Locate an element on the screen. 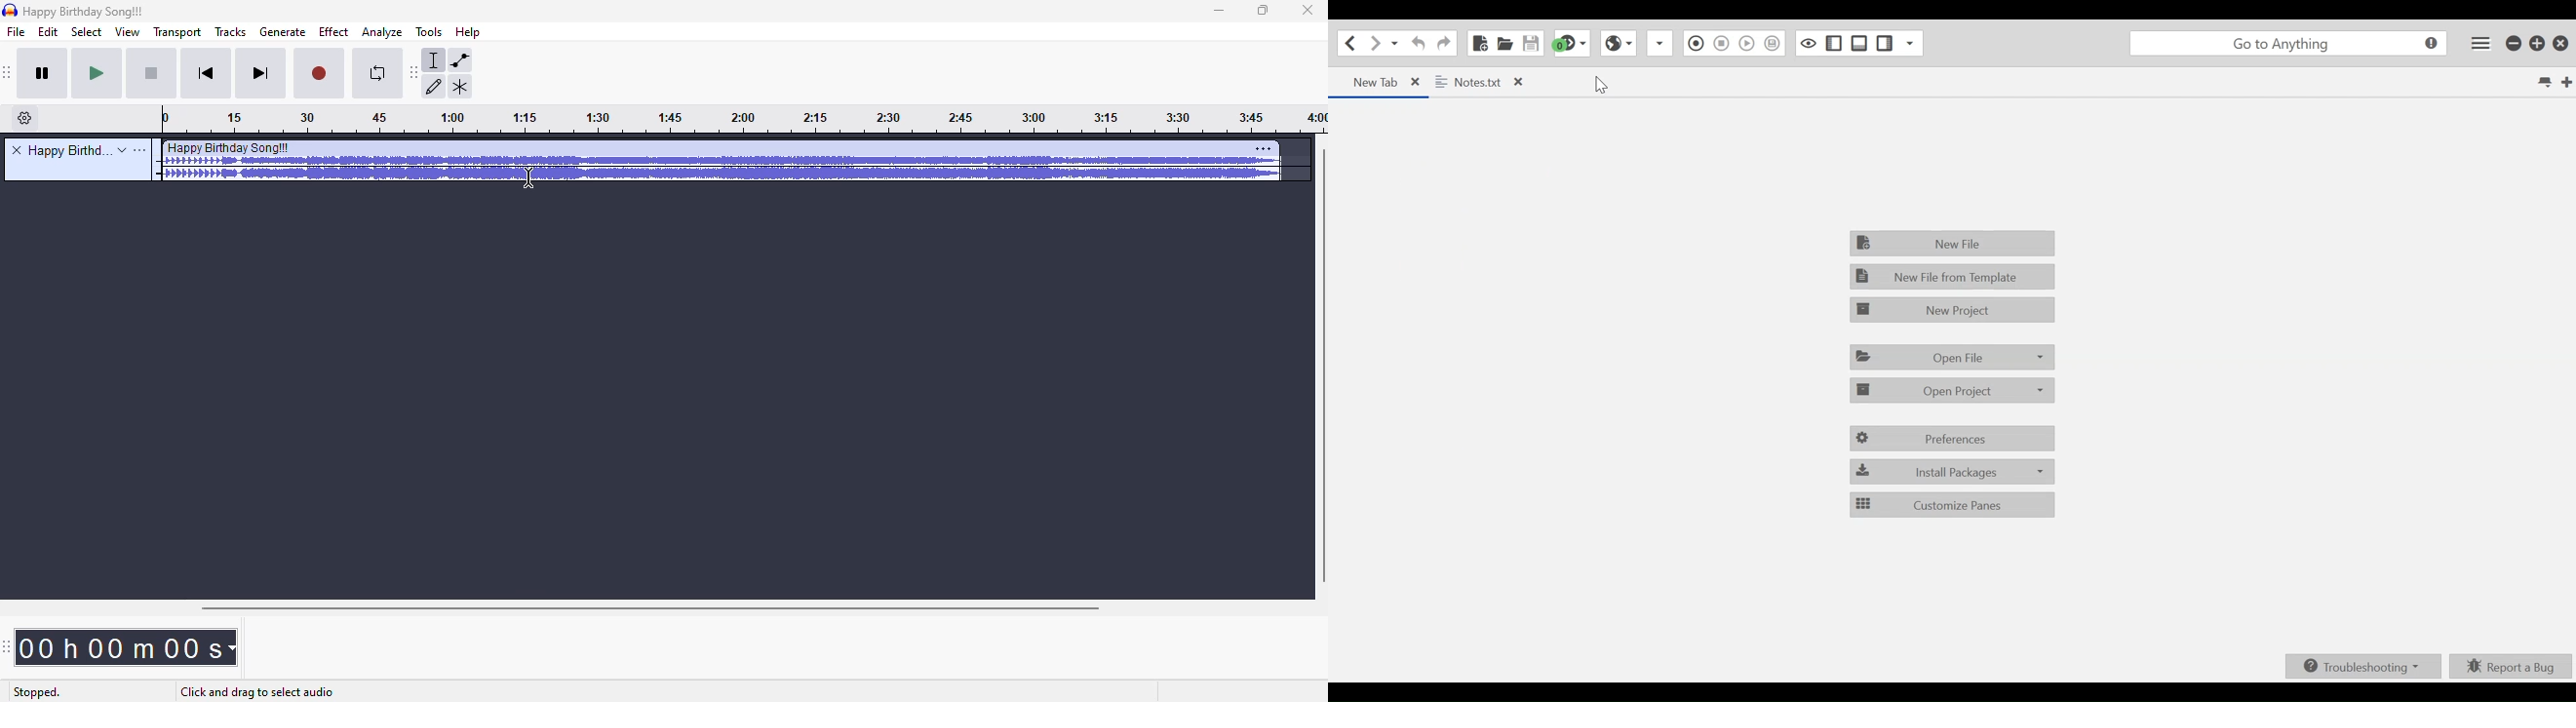 This screenshot has height=728, width=2576. analyze is located at coordinates (382, 33).